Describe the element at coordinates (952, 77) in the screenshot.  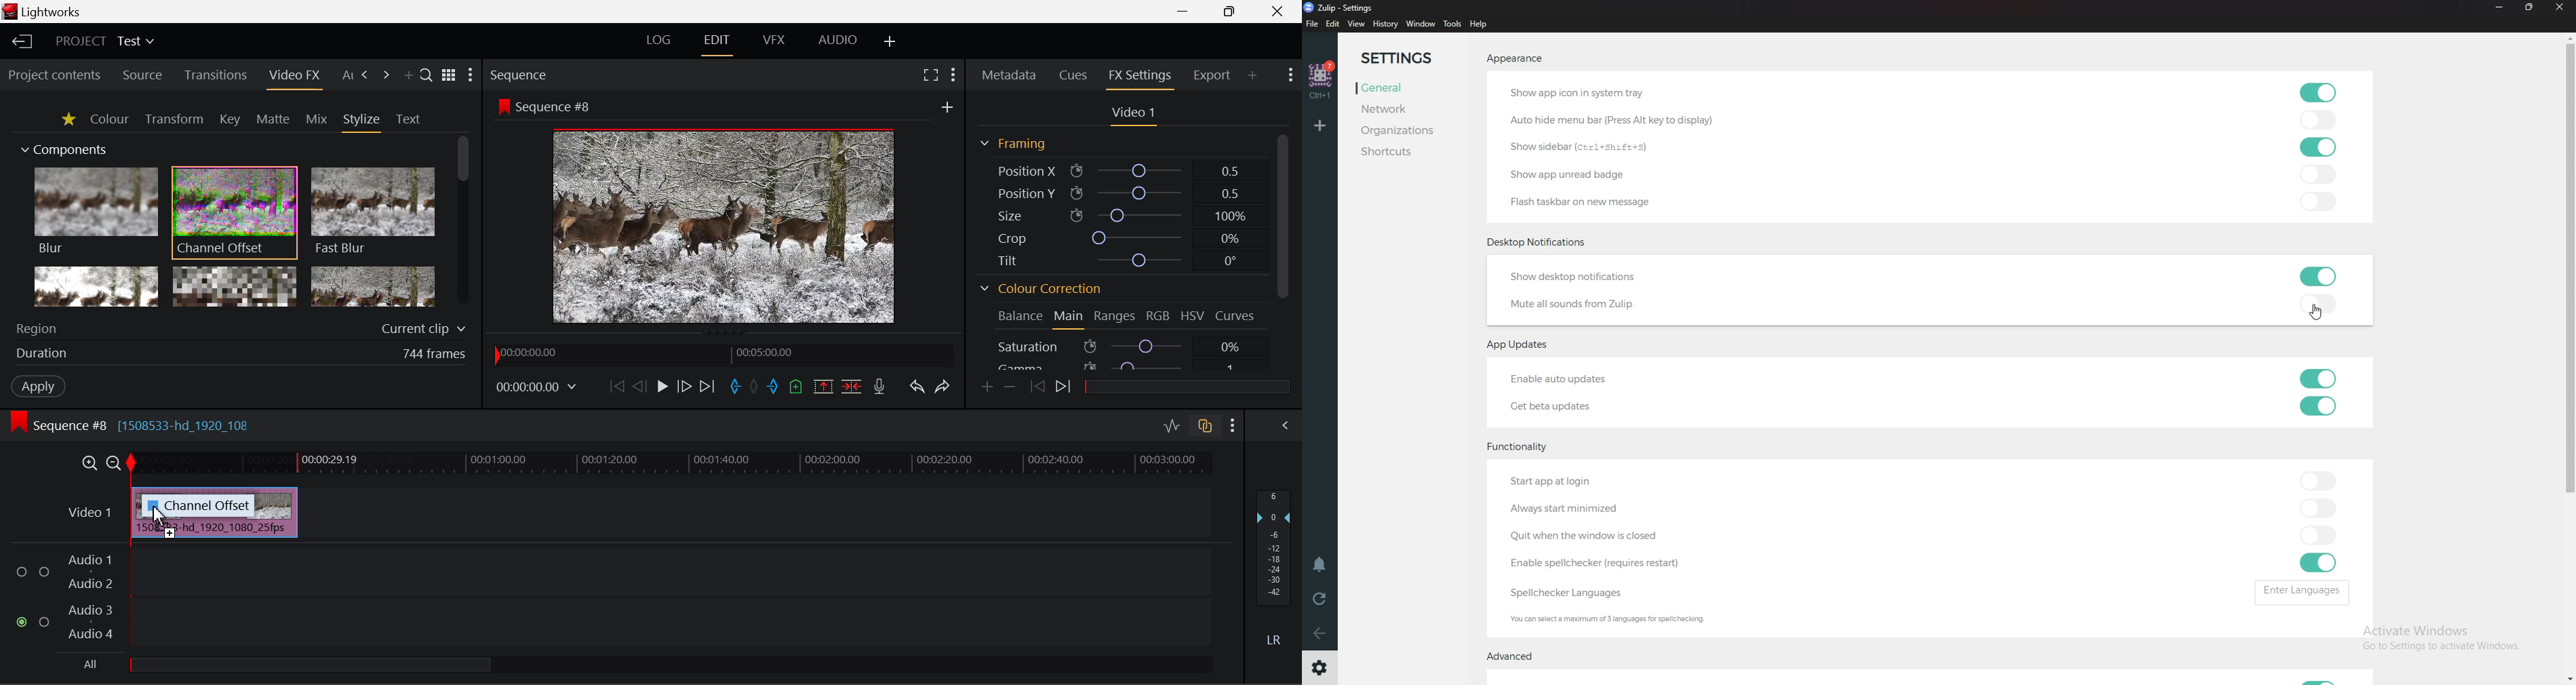
I see `Show Settings` at that location.